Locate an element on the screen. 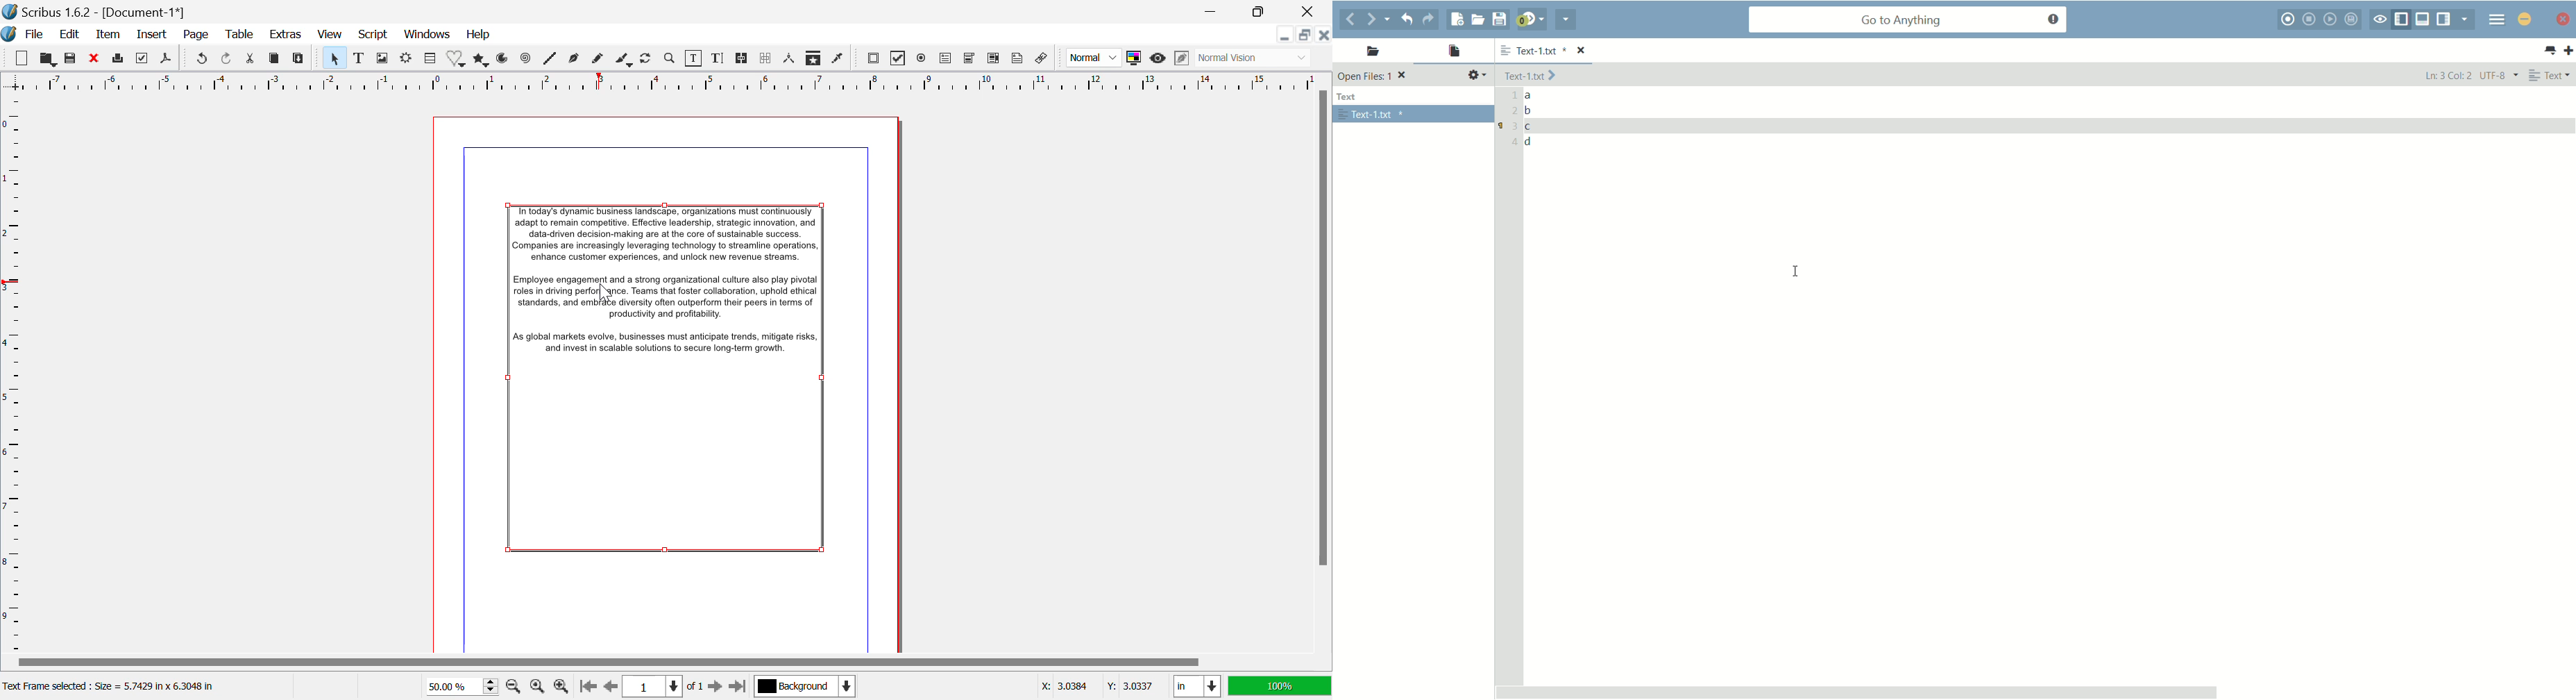  Last Page is located at coordinates (738, 687).